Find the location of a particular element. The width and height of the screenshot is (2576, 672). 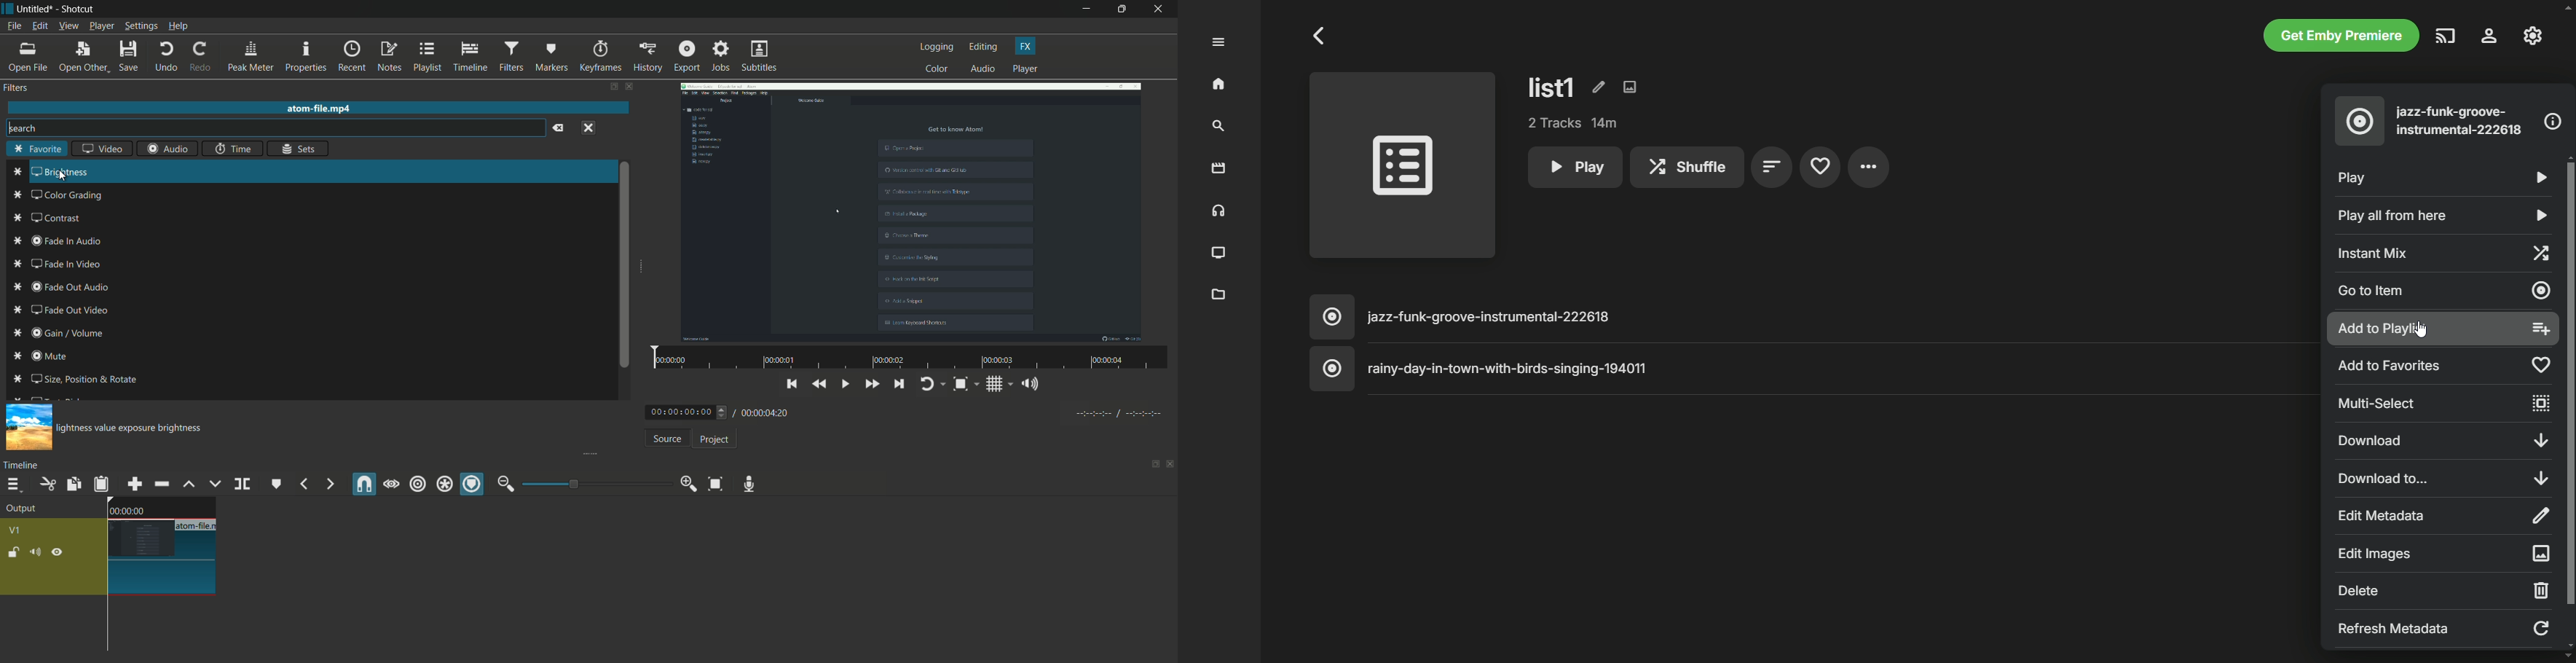

properties is located at coordinates (306, 57).